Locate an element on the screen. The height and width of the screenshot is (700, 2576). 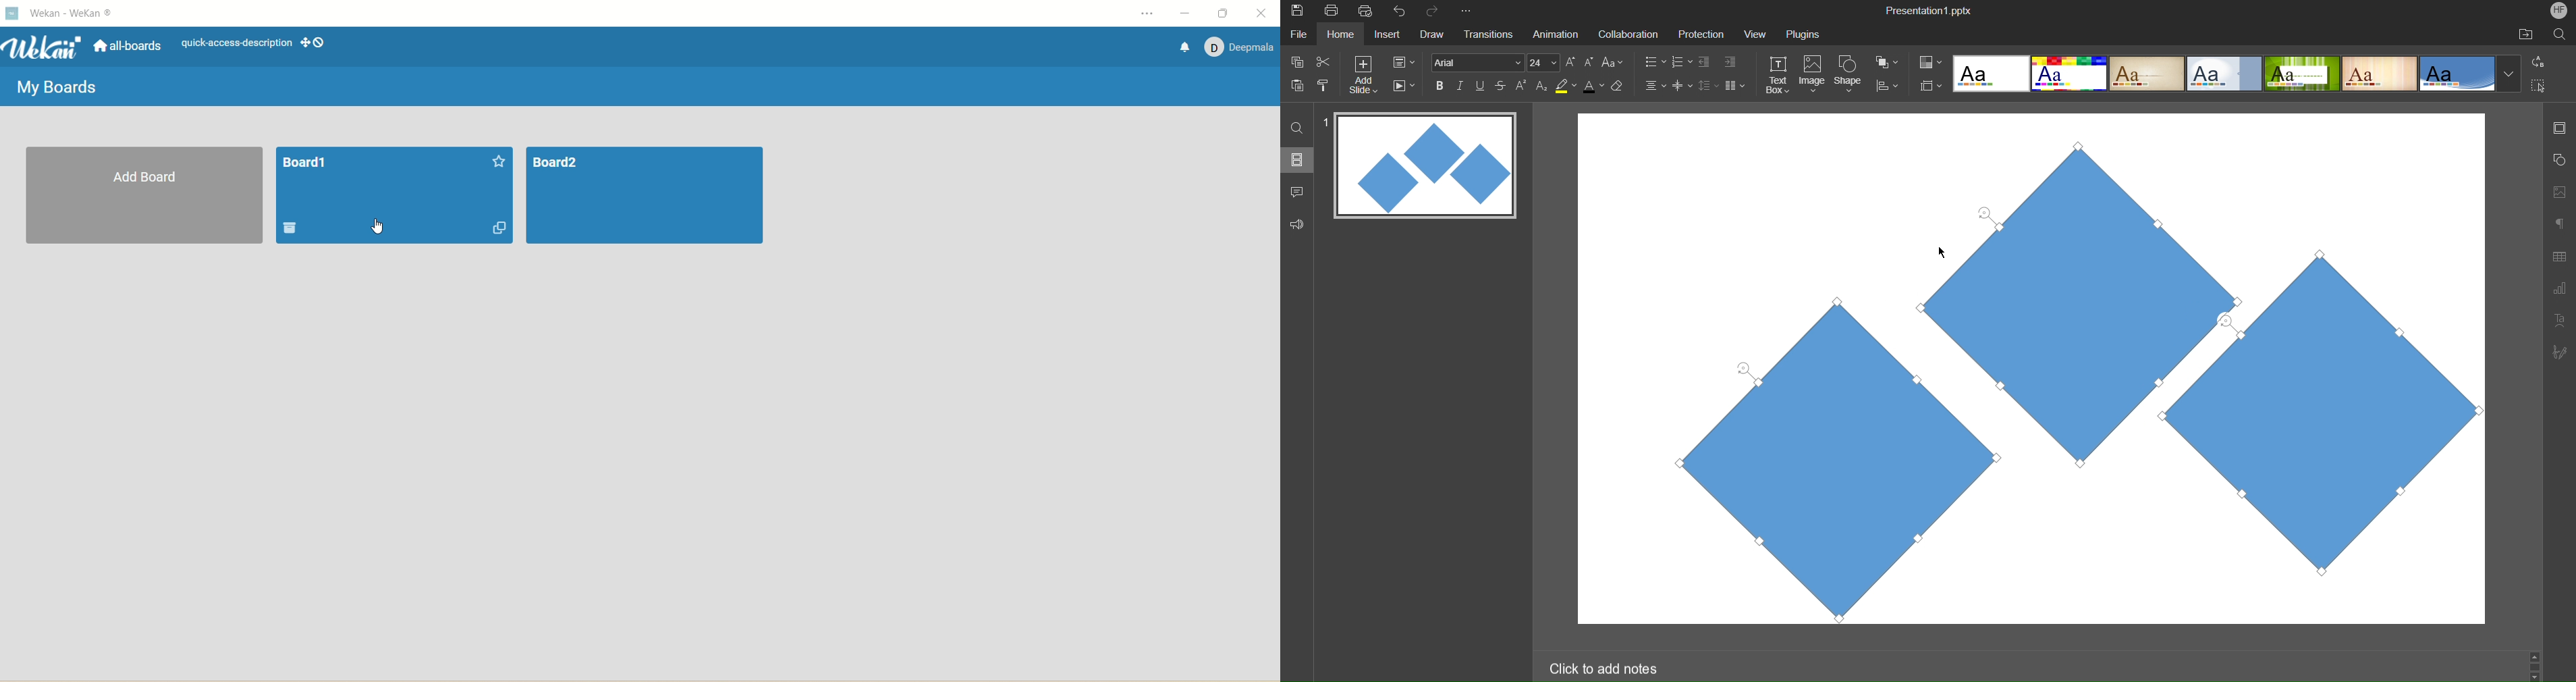
Undo is located at coordinates (1402, 11).